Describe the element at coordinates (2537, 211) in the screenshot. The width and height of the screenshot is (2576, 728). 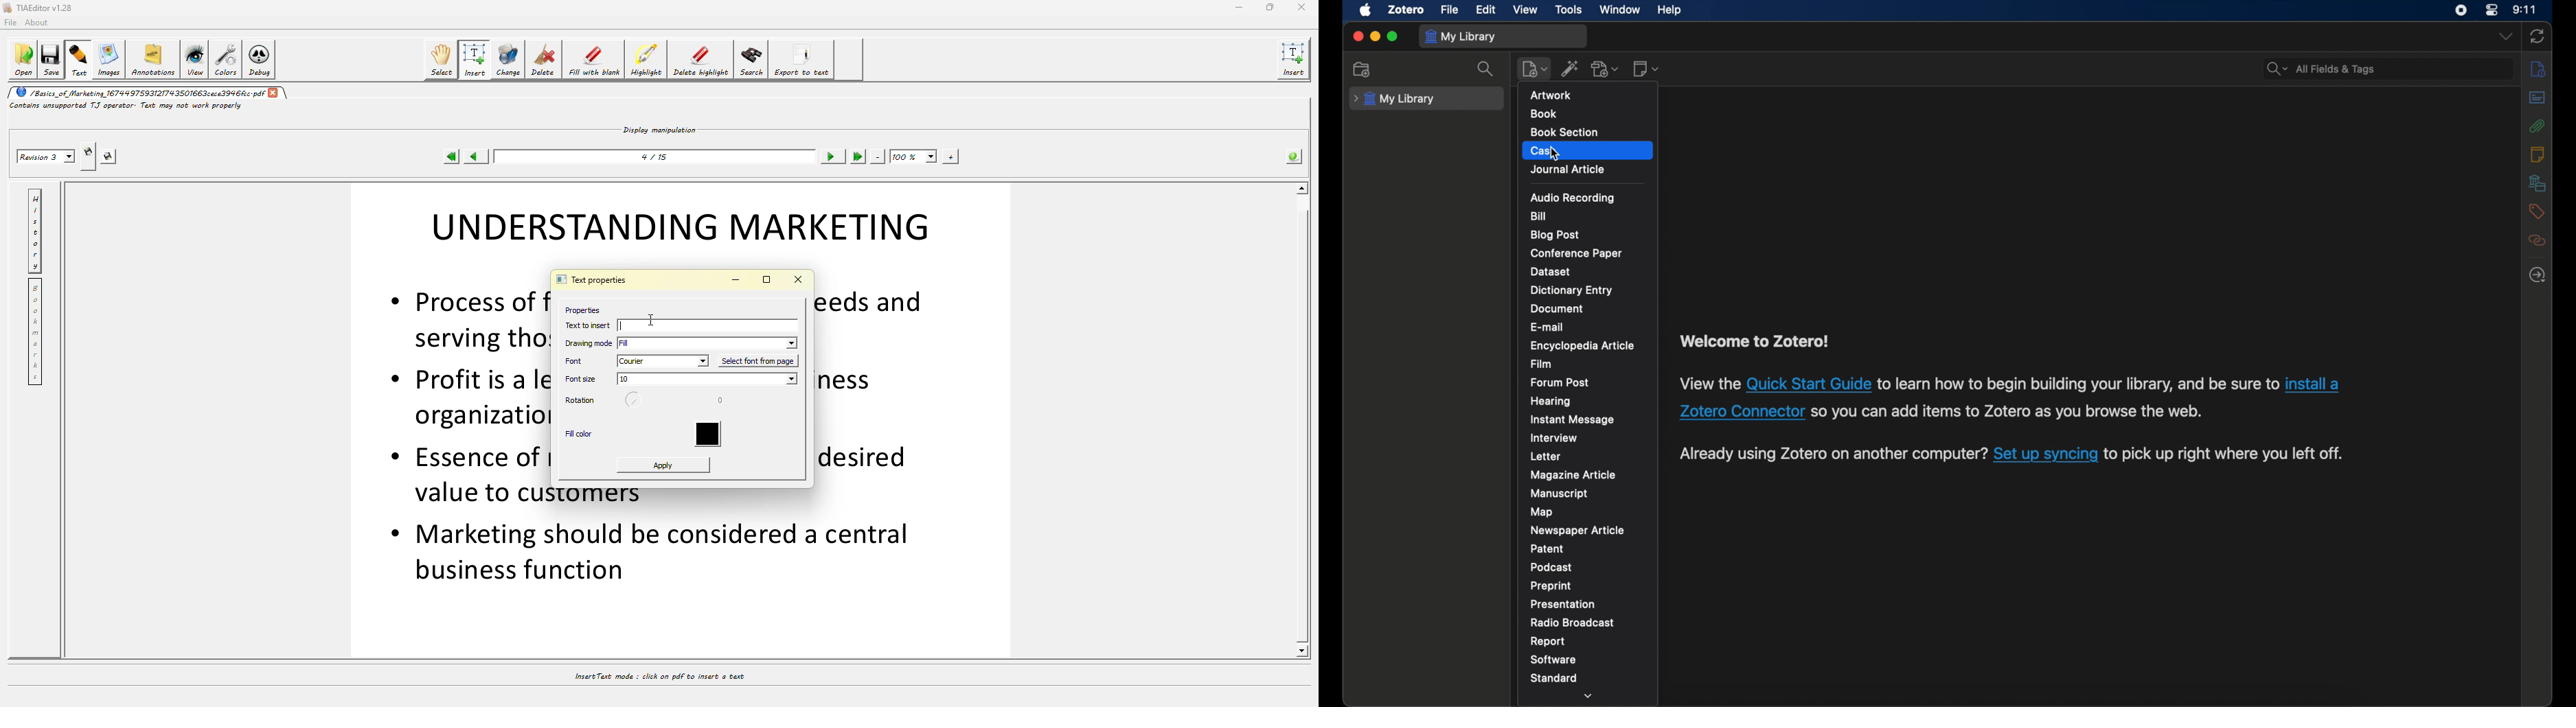
I see `tags` at that location.